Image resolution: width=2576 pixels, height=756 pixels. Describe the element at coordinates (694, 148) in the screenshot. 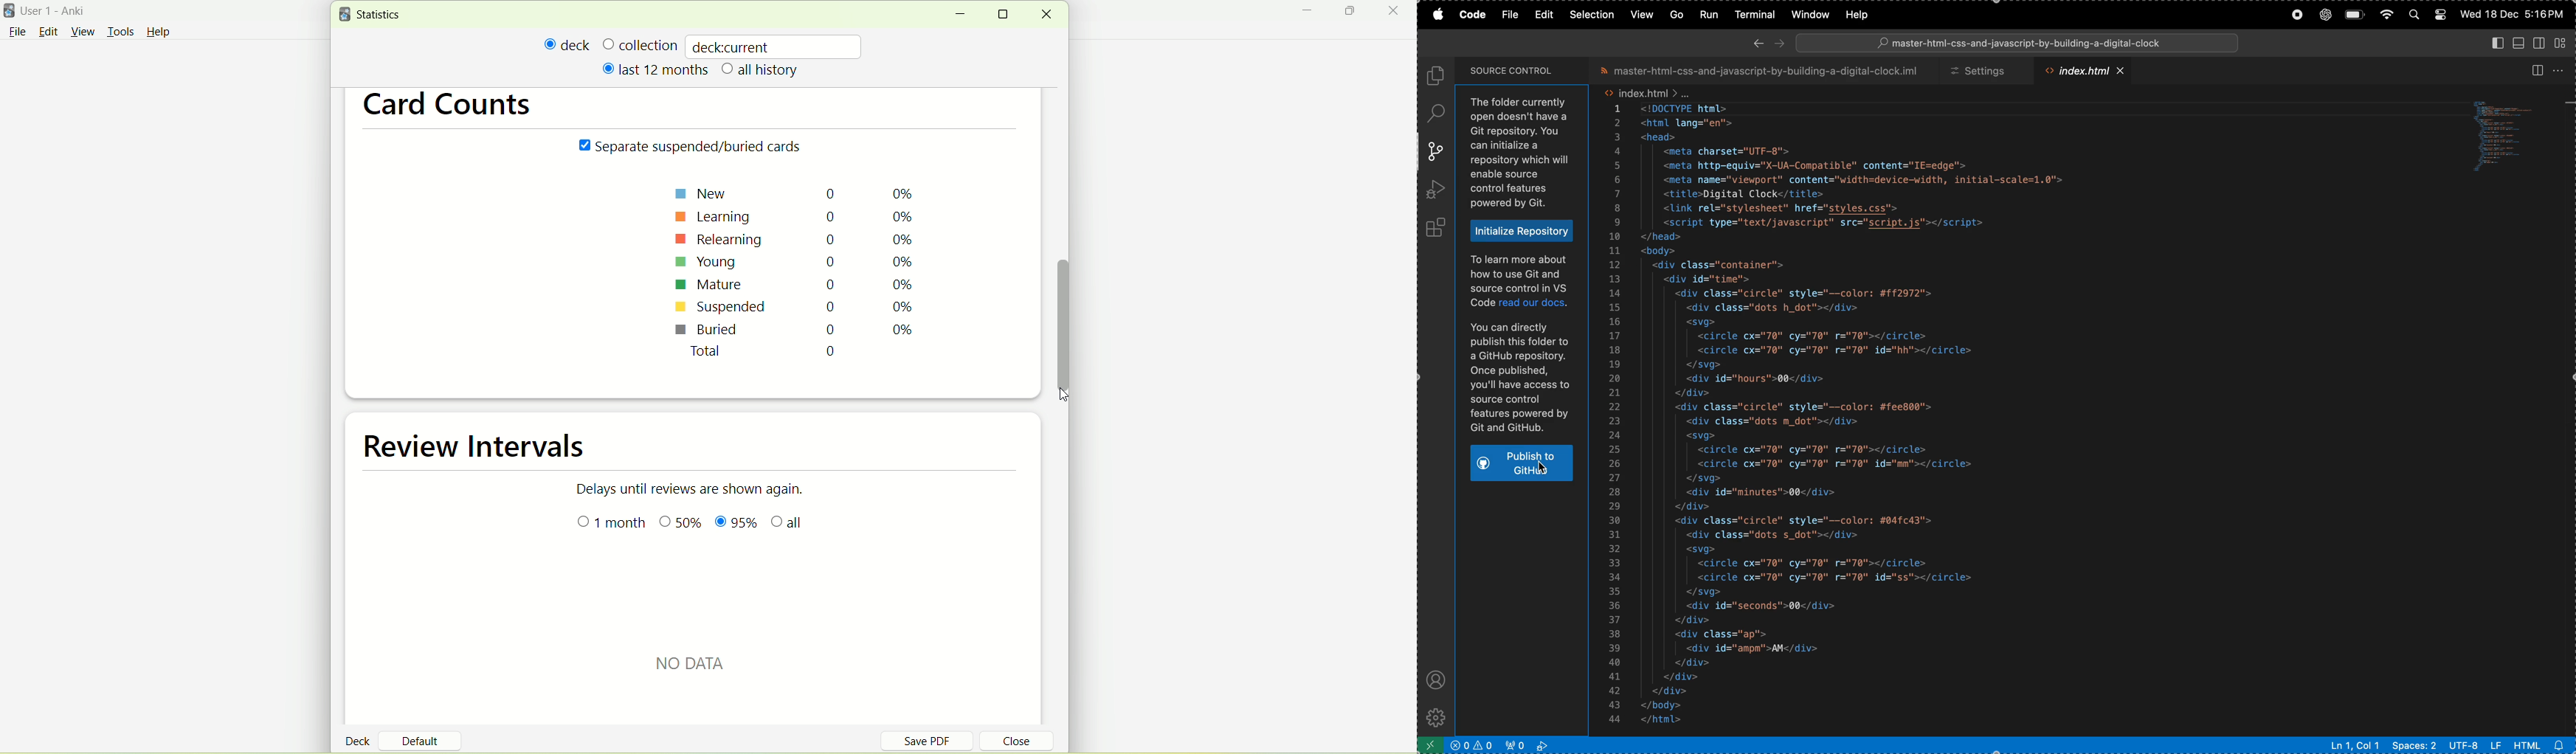

I see `Separate suspended/buried cards` at that location.